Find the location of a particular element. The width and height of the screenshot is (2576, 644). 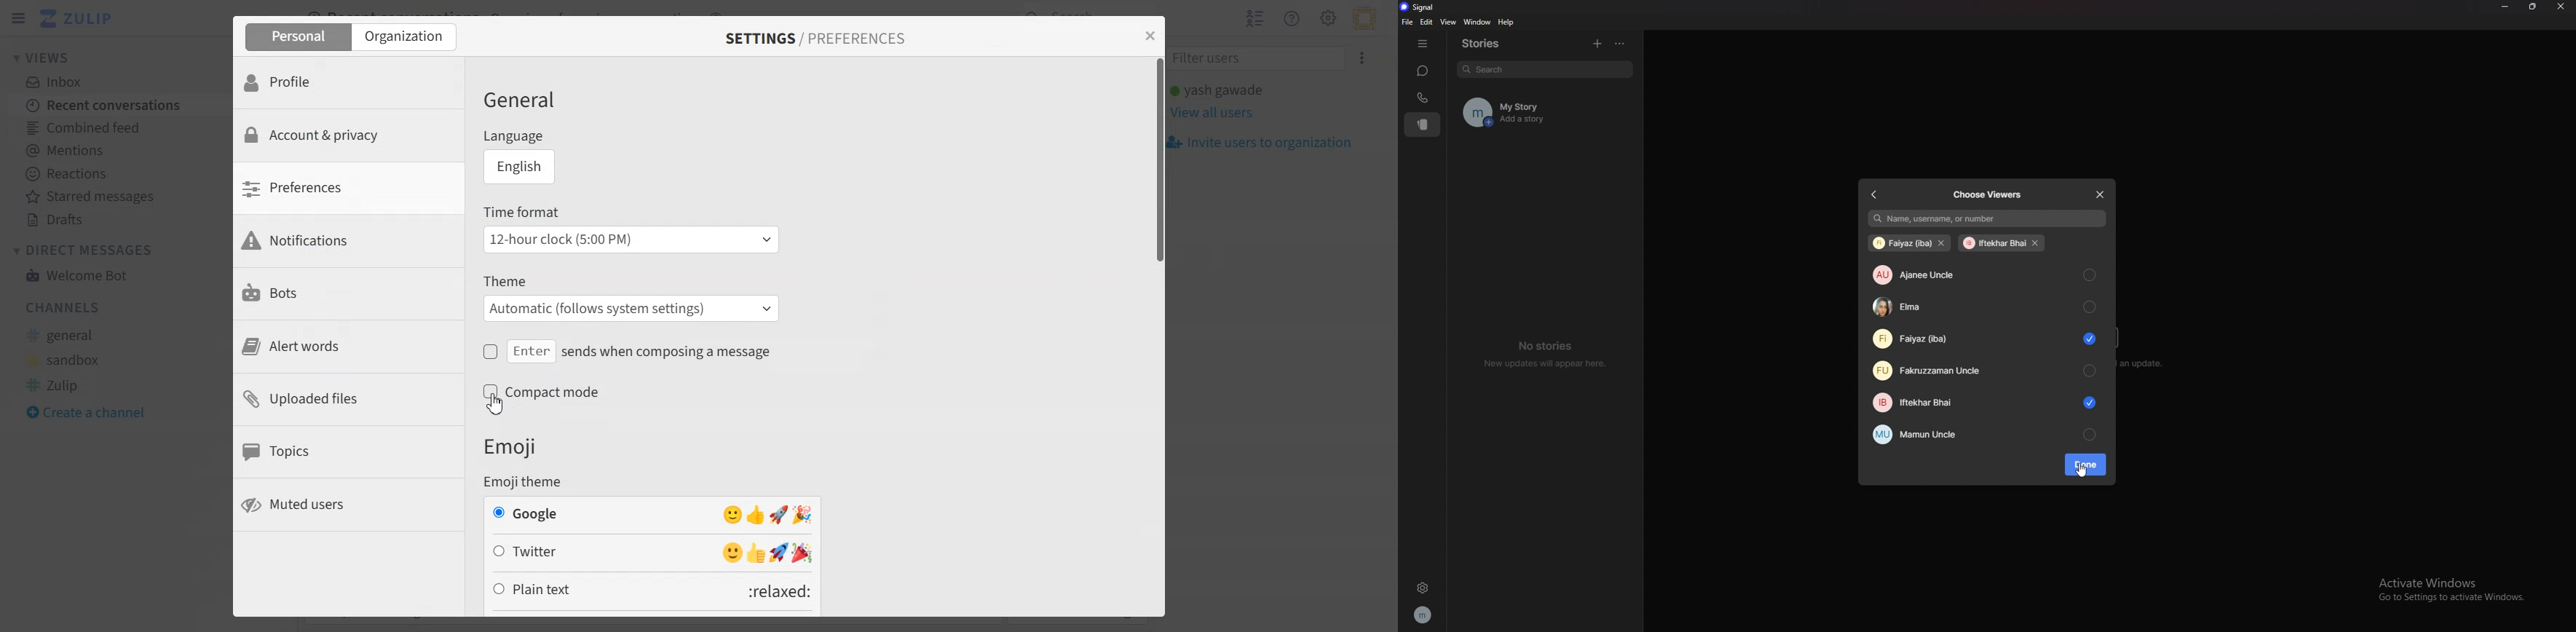

Bots is located at coordinates (347, 293).